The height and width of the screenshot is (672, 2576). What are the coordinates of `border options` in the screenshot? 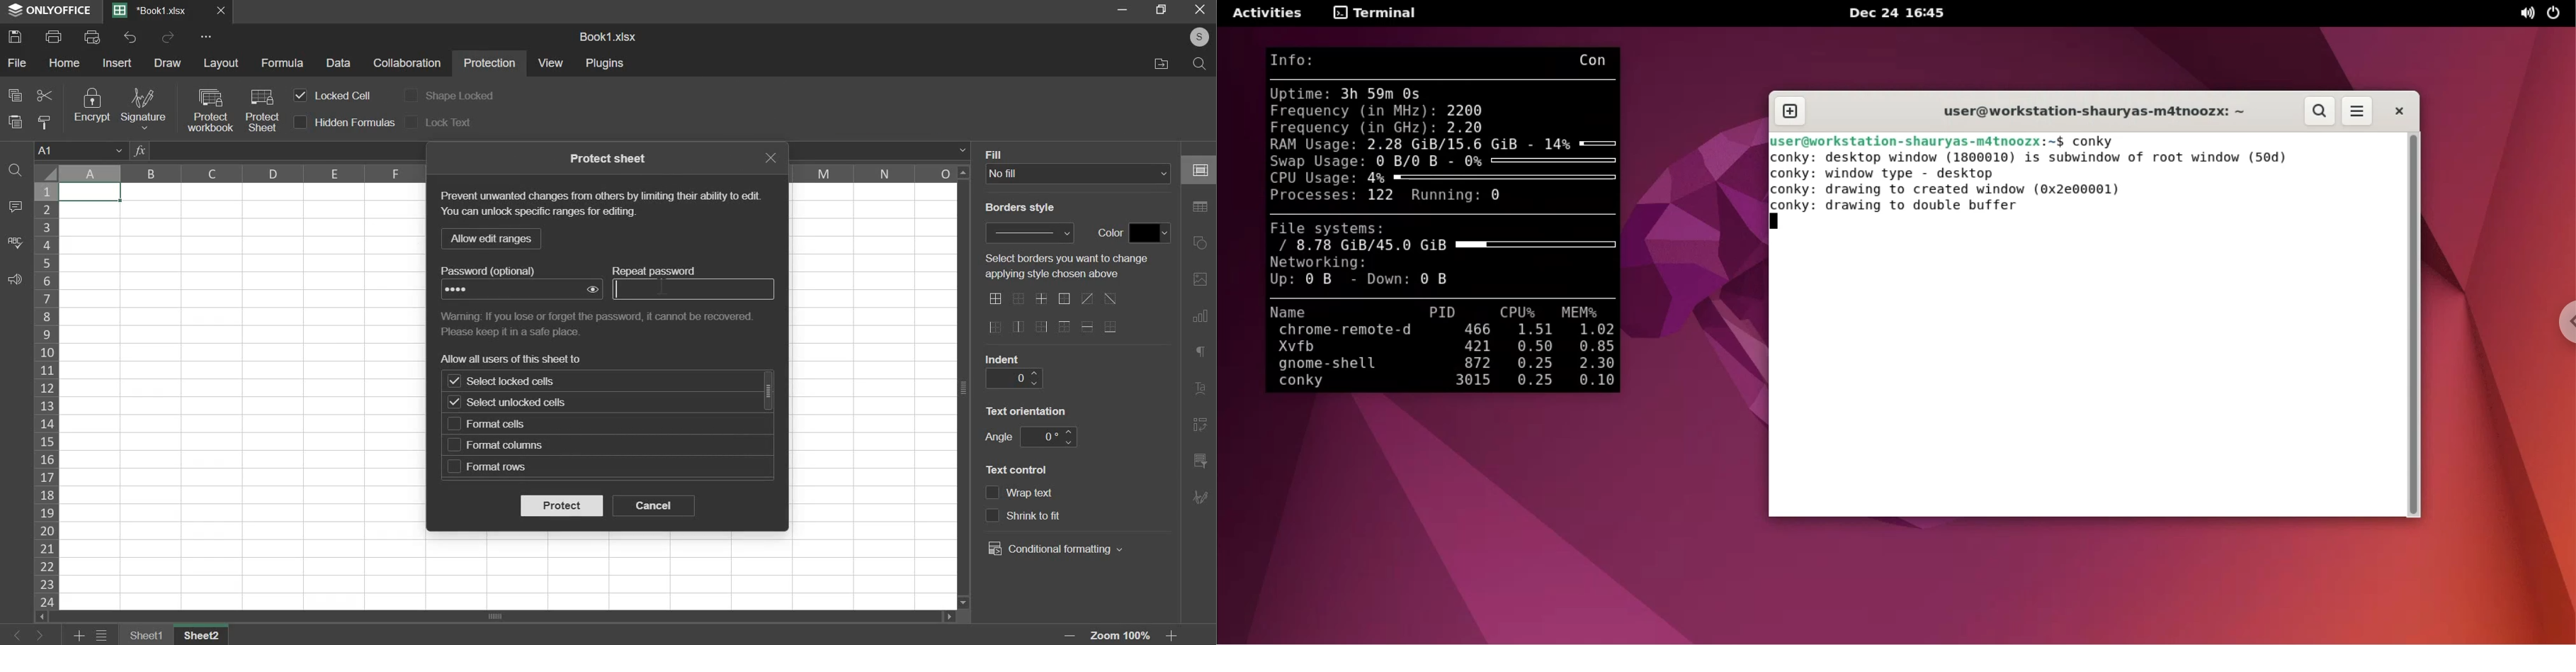 It's located at (1018, 327).